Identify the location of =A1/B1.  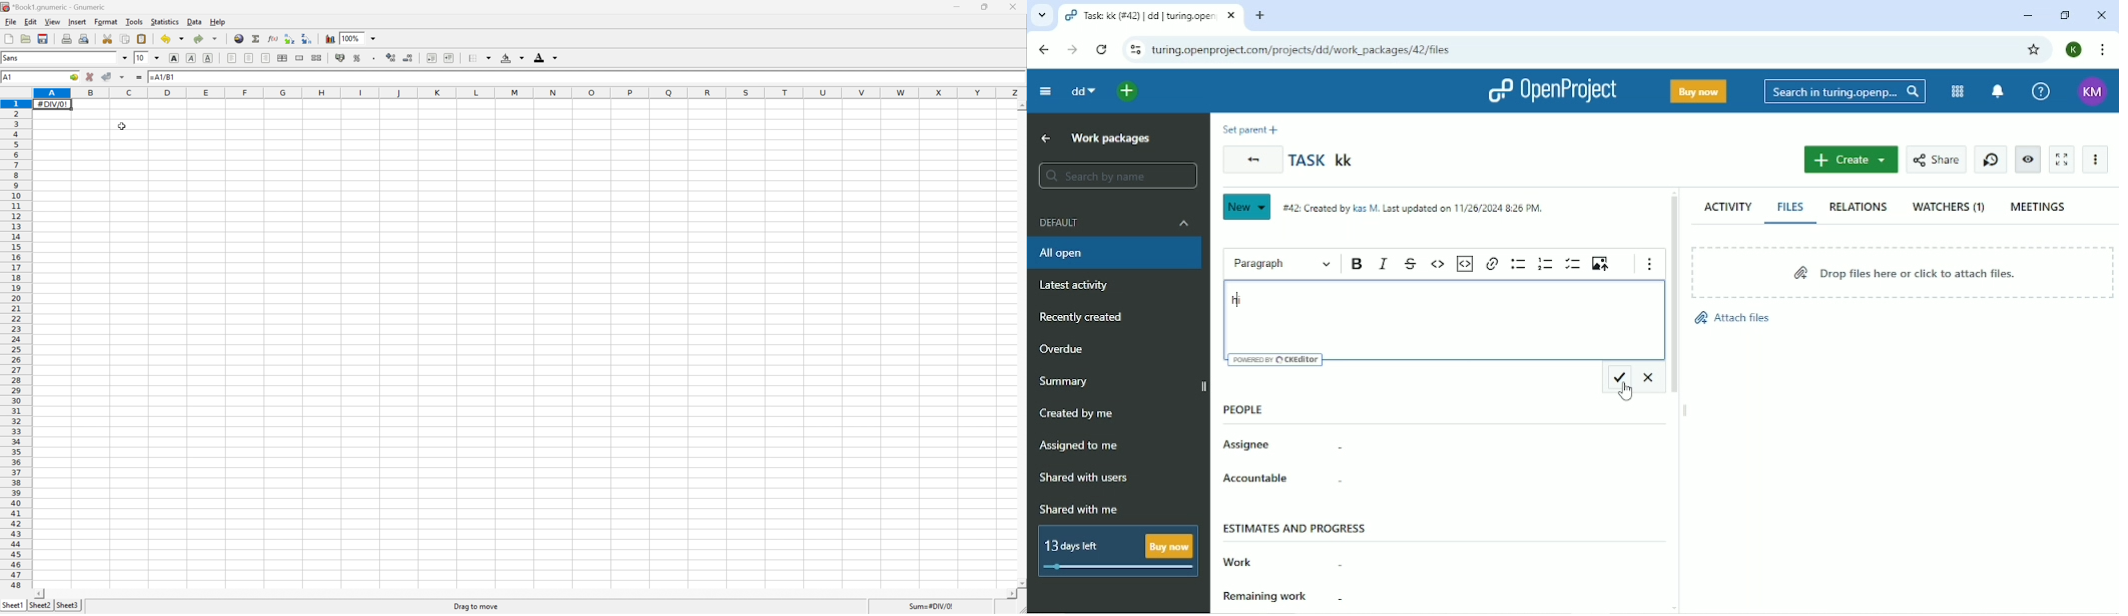
(165, 76).